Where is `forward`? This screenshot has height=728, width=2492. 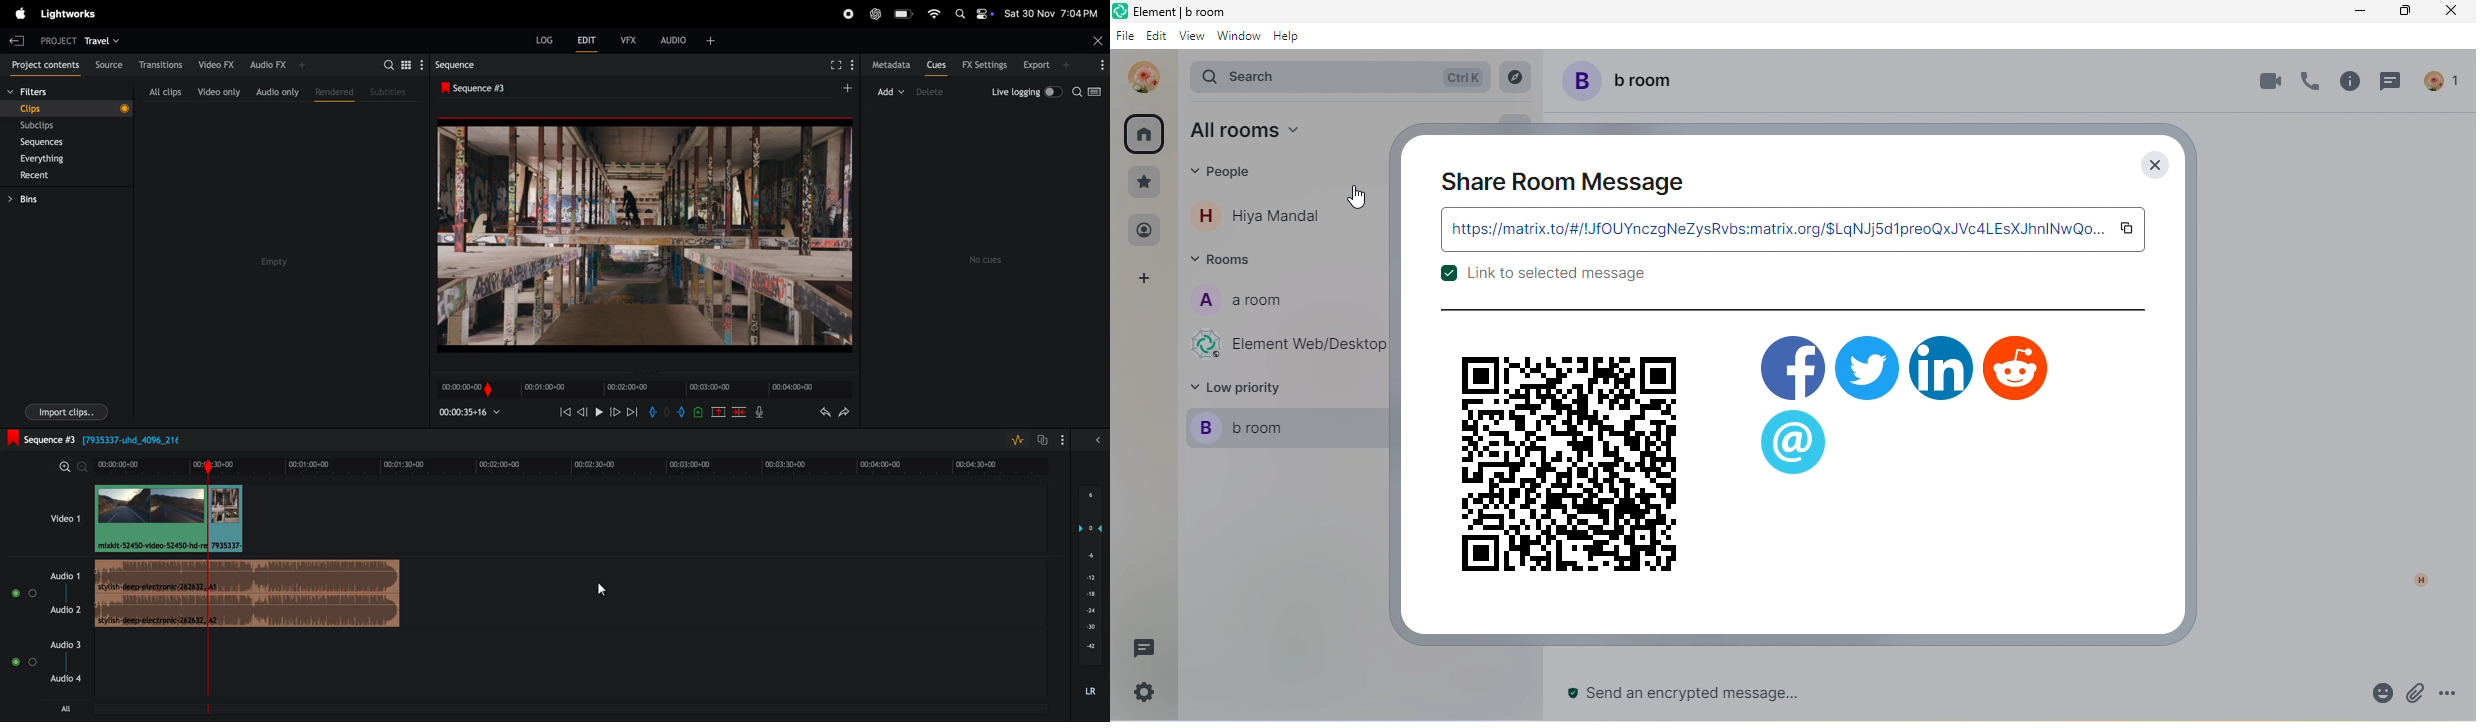 forward is located at coordinates (615, 413).